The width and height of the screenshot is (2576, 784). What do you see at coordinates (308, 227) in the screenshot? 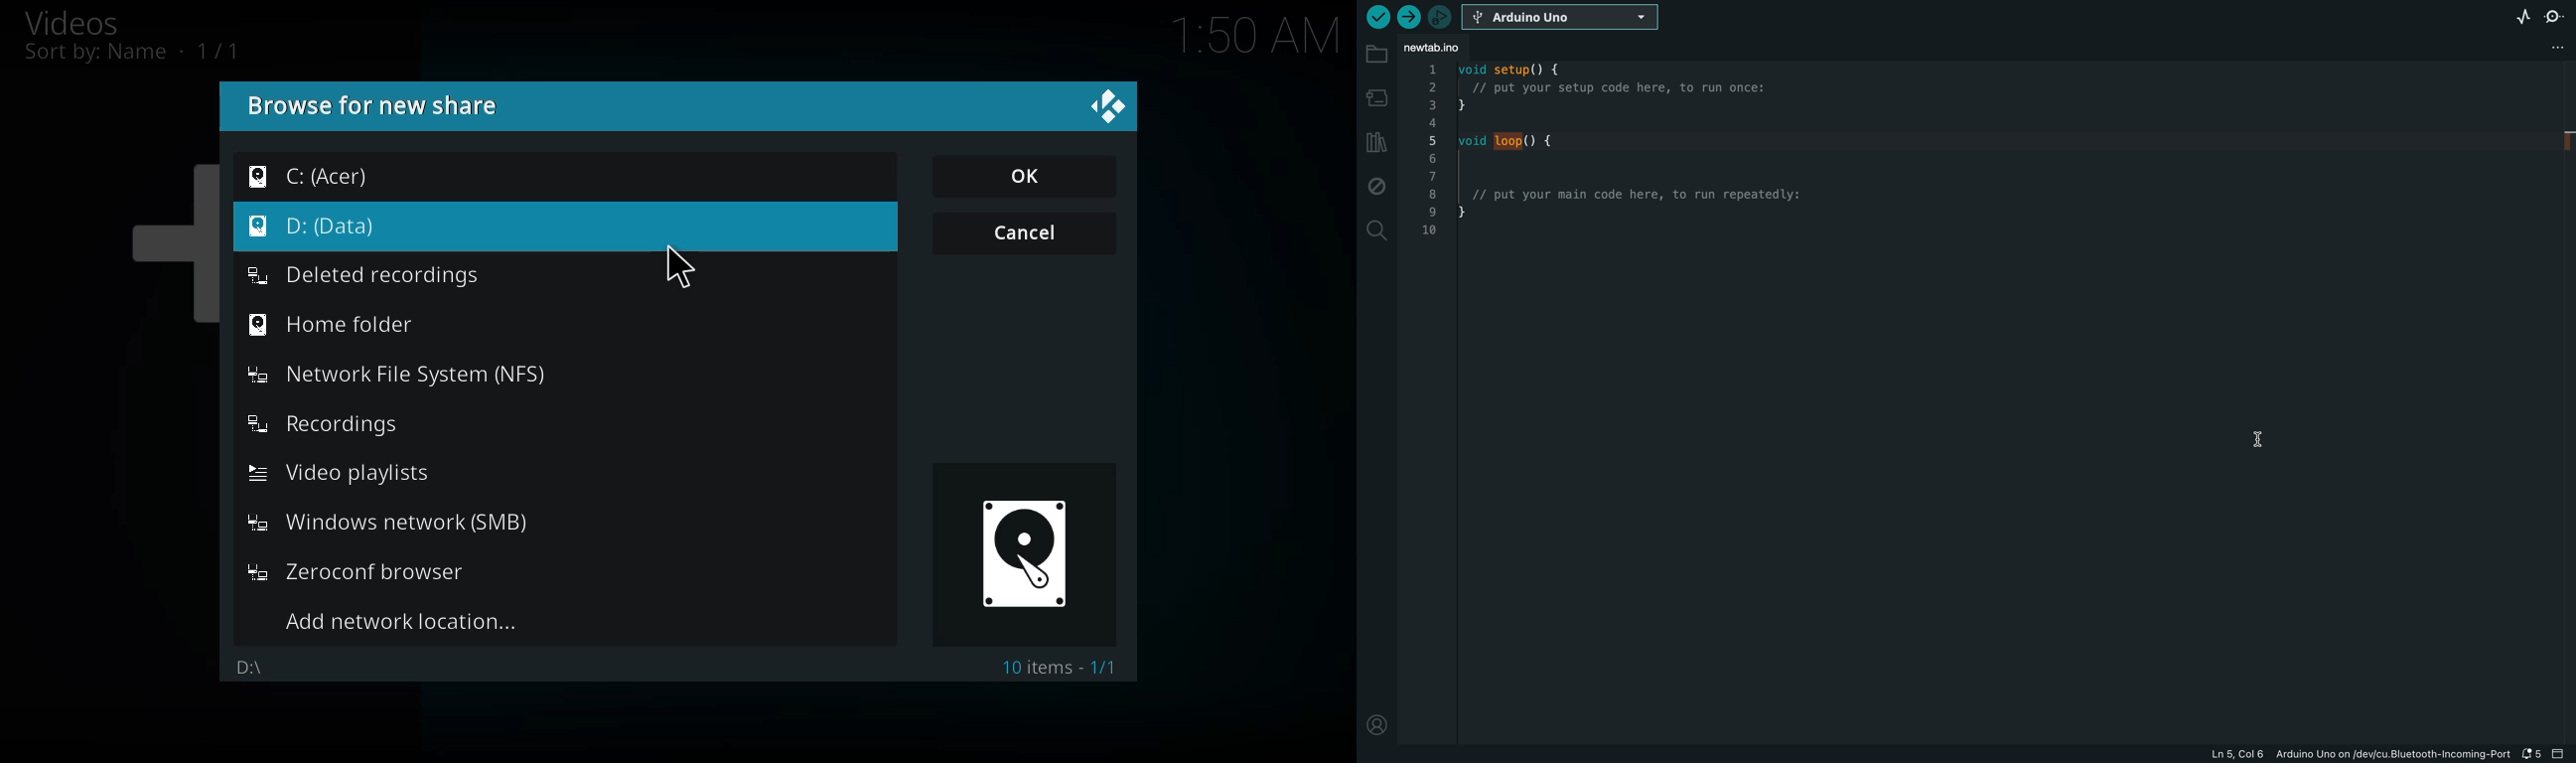
I see `d` at bounding box center [308, 227].